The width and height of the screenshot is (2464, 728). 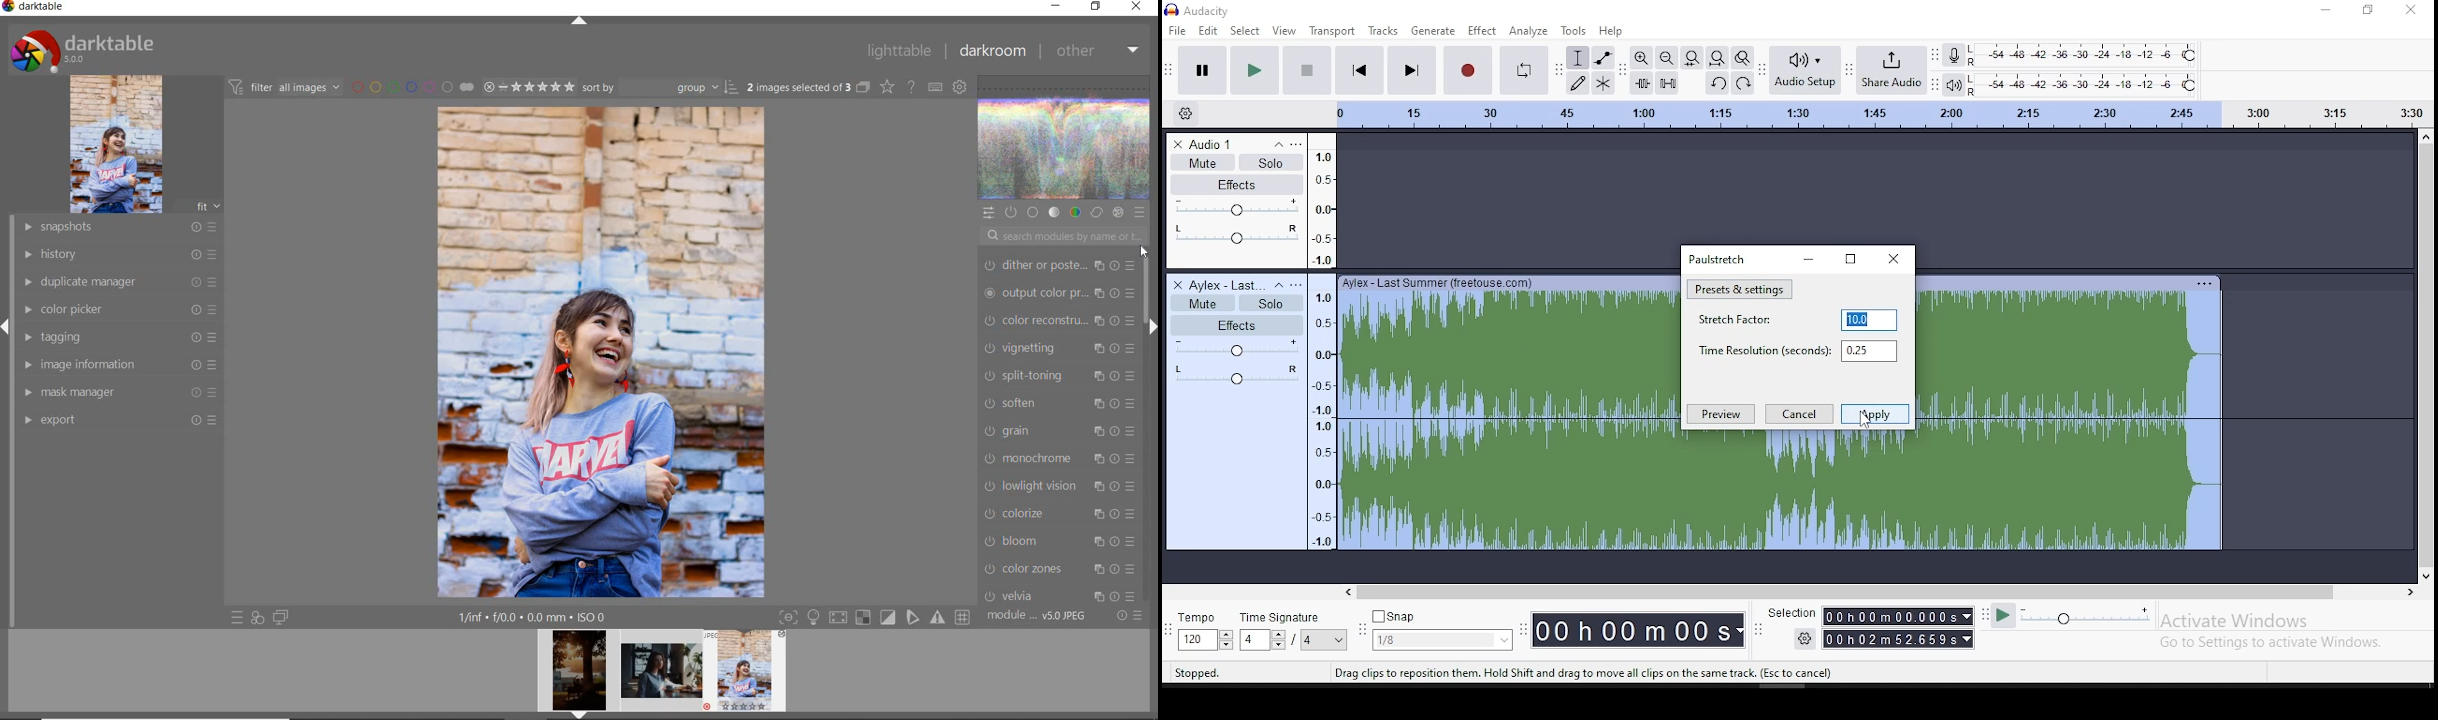 I want to click on plat at speed/ play at speed once, so click(x=2071, y=617).